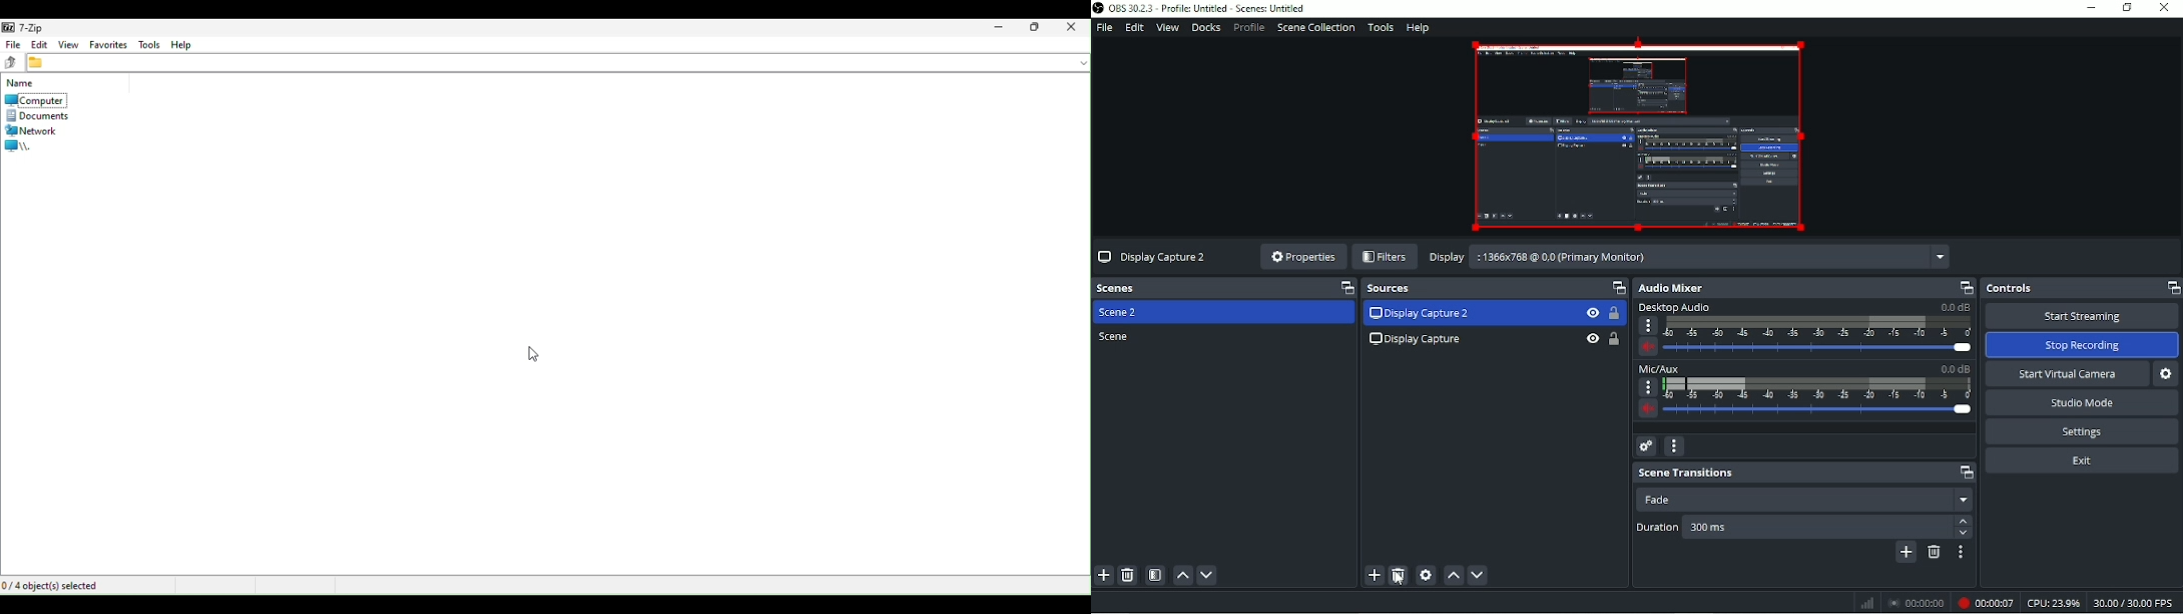  I want to click on Fade, so click(1804, 499).